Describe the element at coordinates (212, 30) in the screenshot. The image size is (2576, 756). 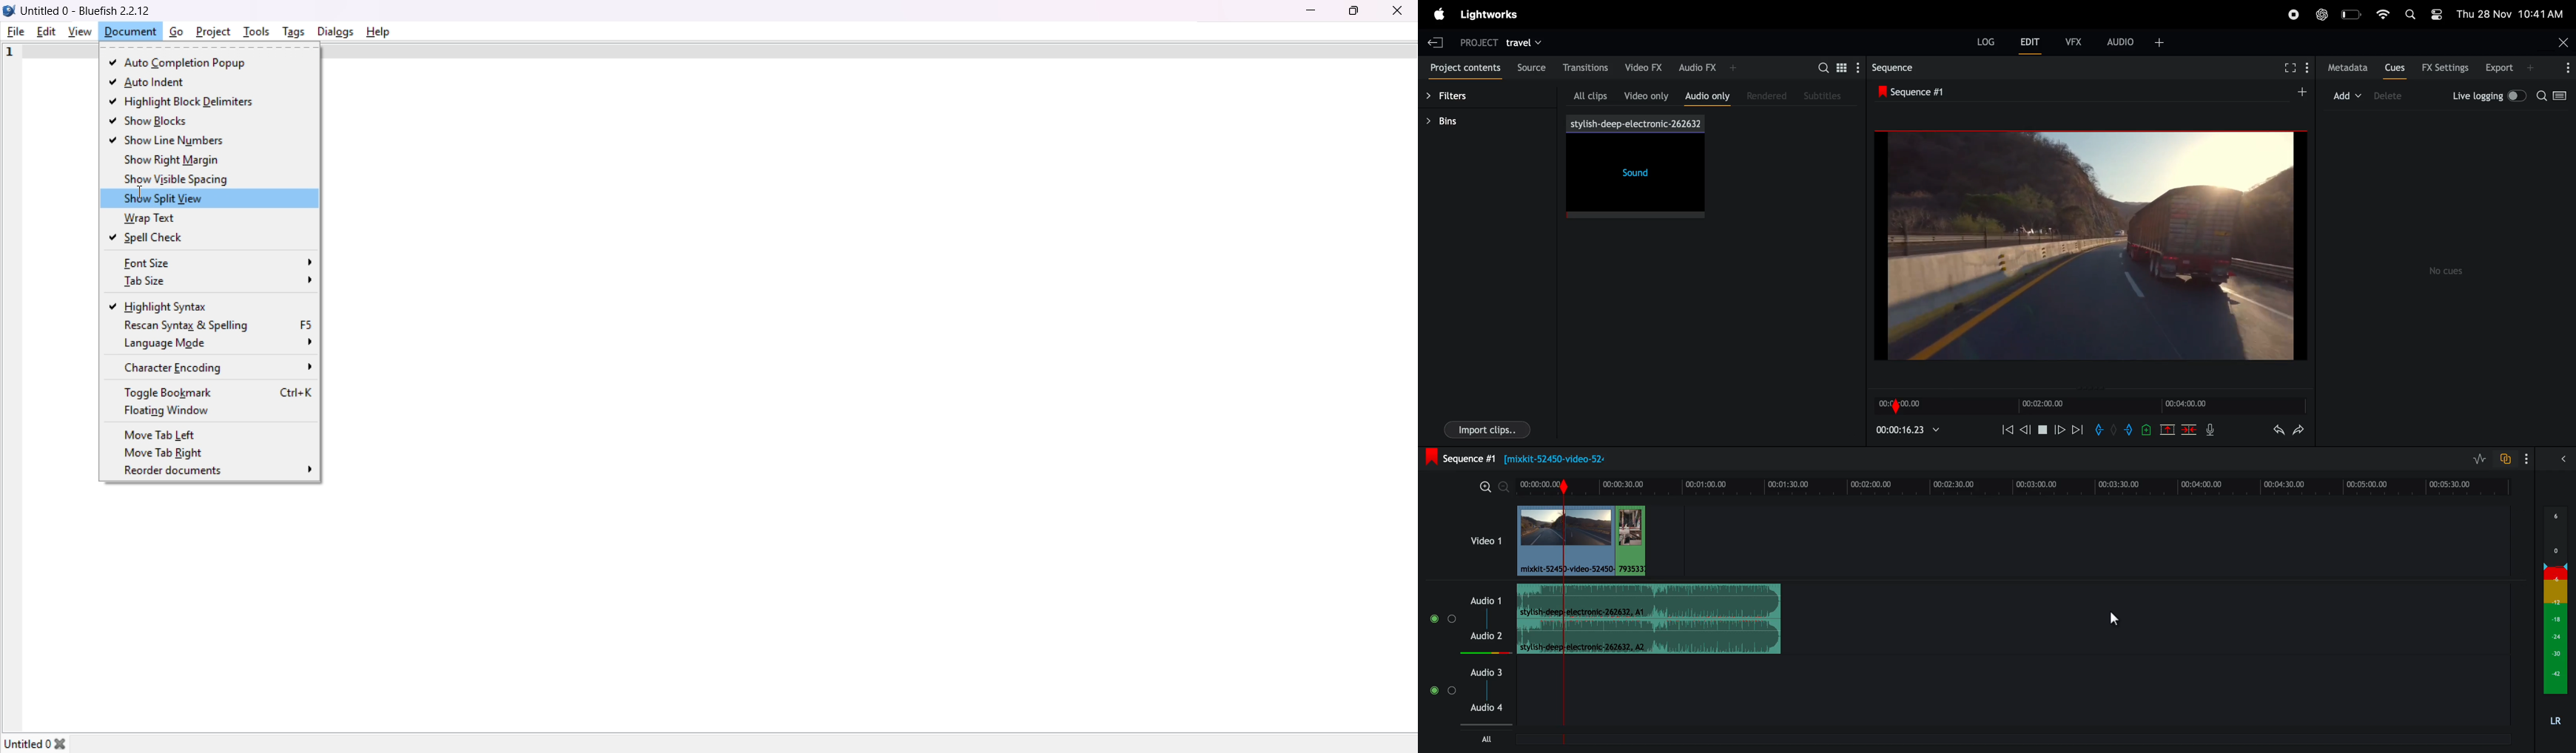
I see `project` at that location.